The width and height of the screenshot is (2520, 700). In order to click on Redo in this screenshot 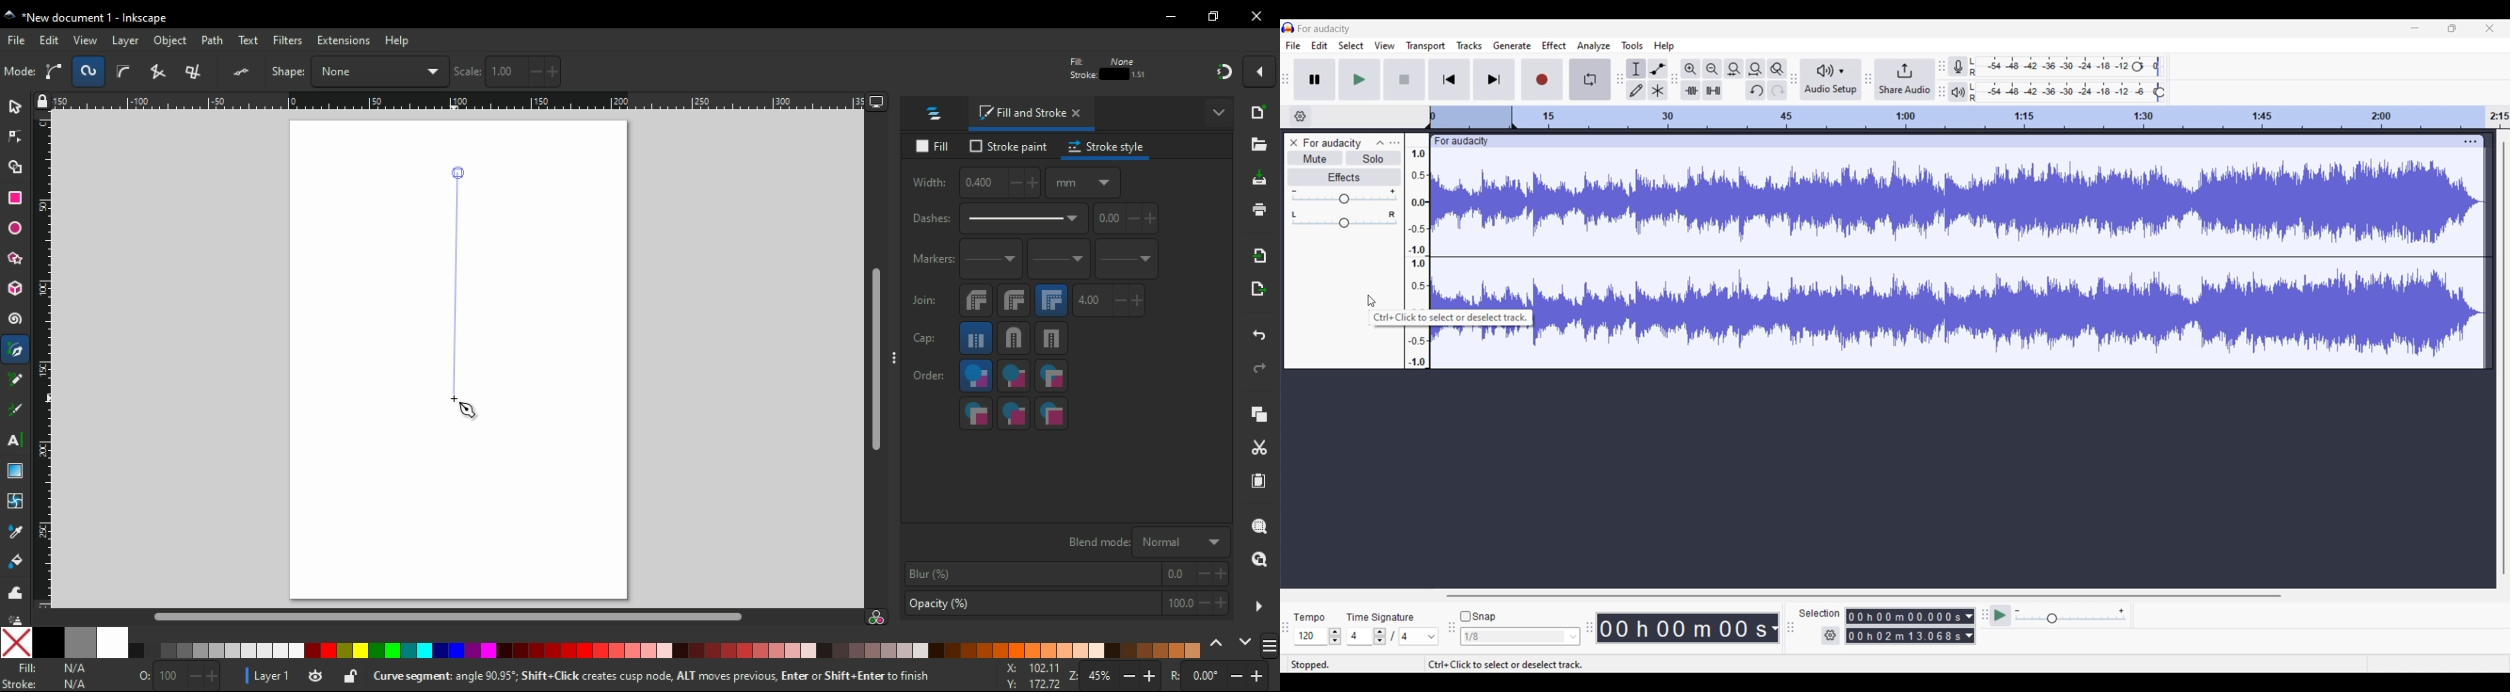, I will do `click(1777, 90)`.